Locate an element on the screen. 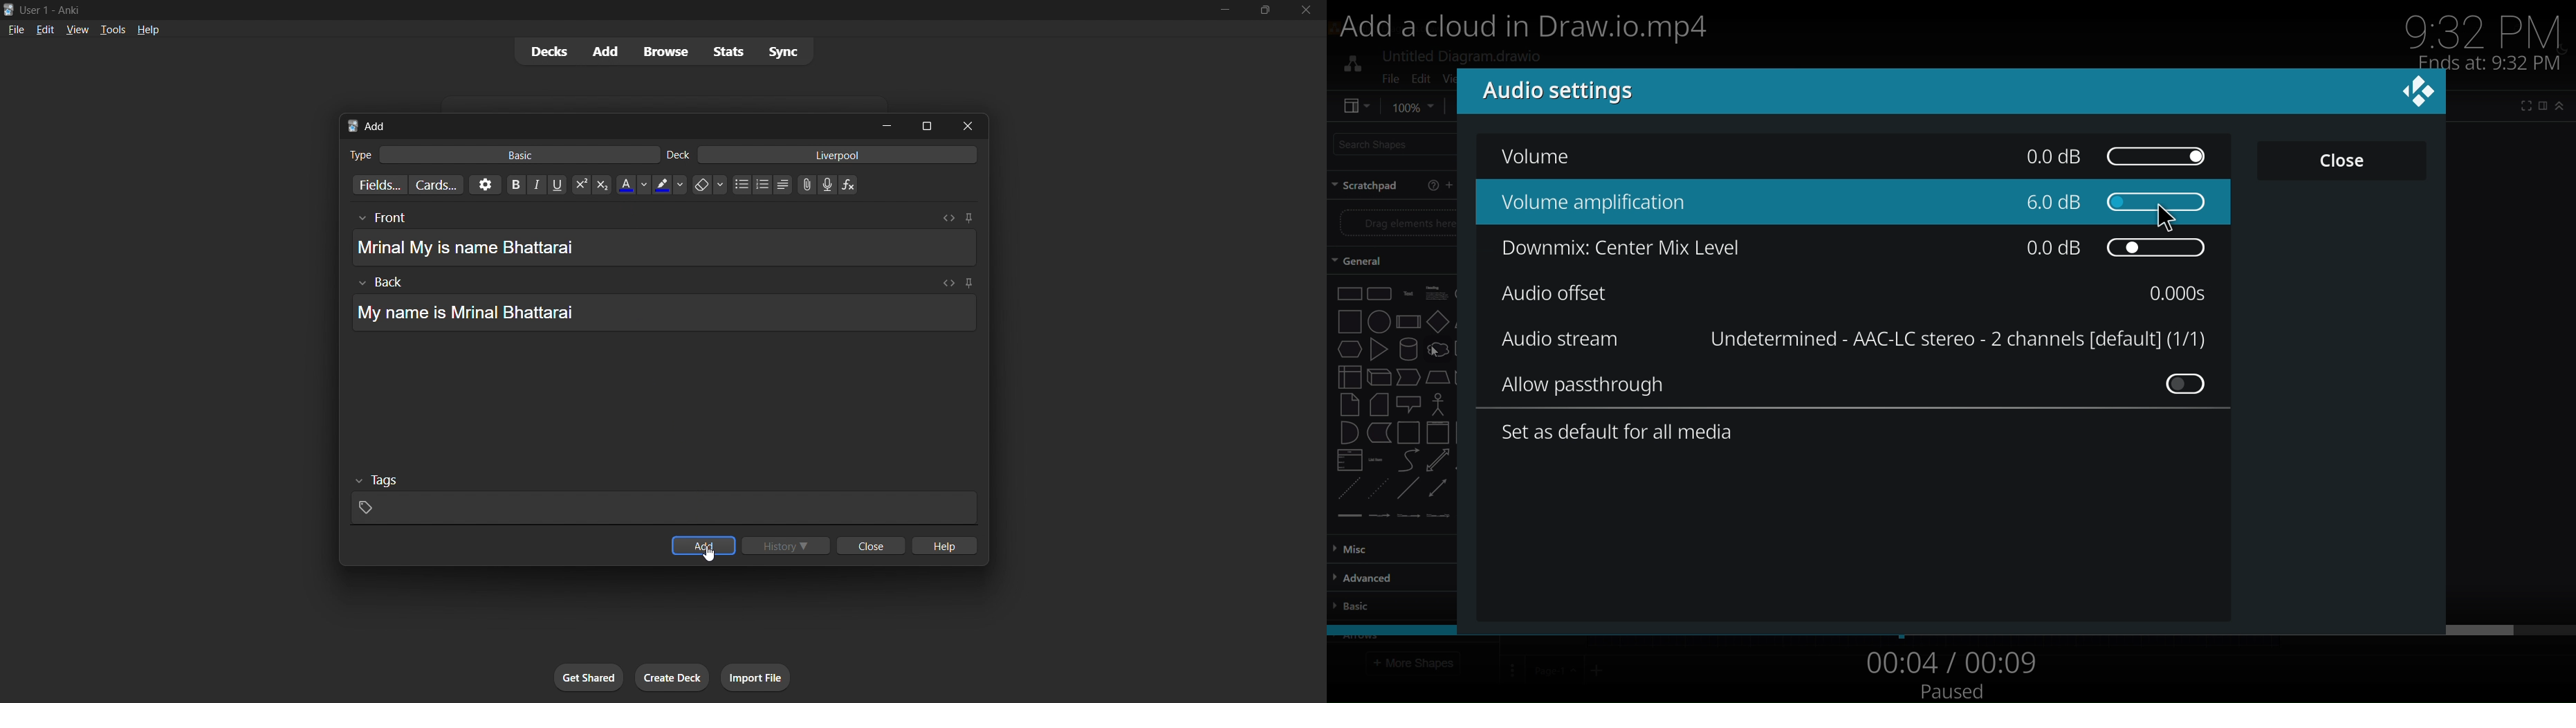 This screenshot has height=728, width=2576. erase formatting is located at coordinates (705, 185).